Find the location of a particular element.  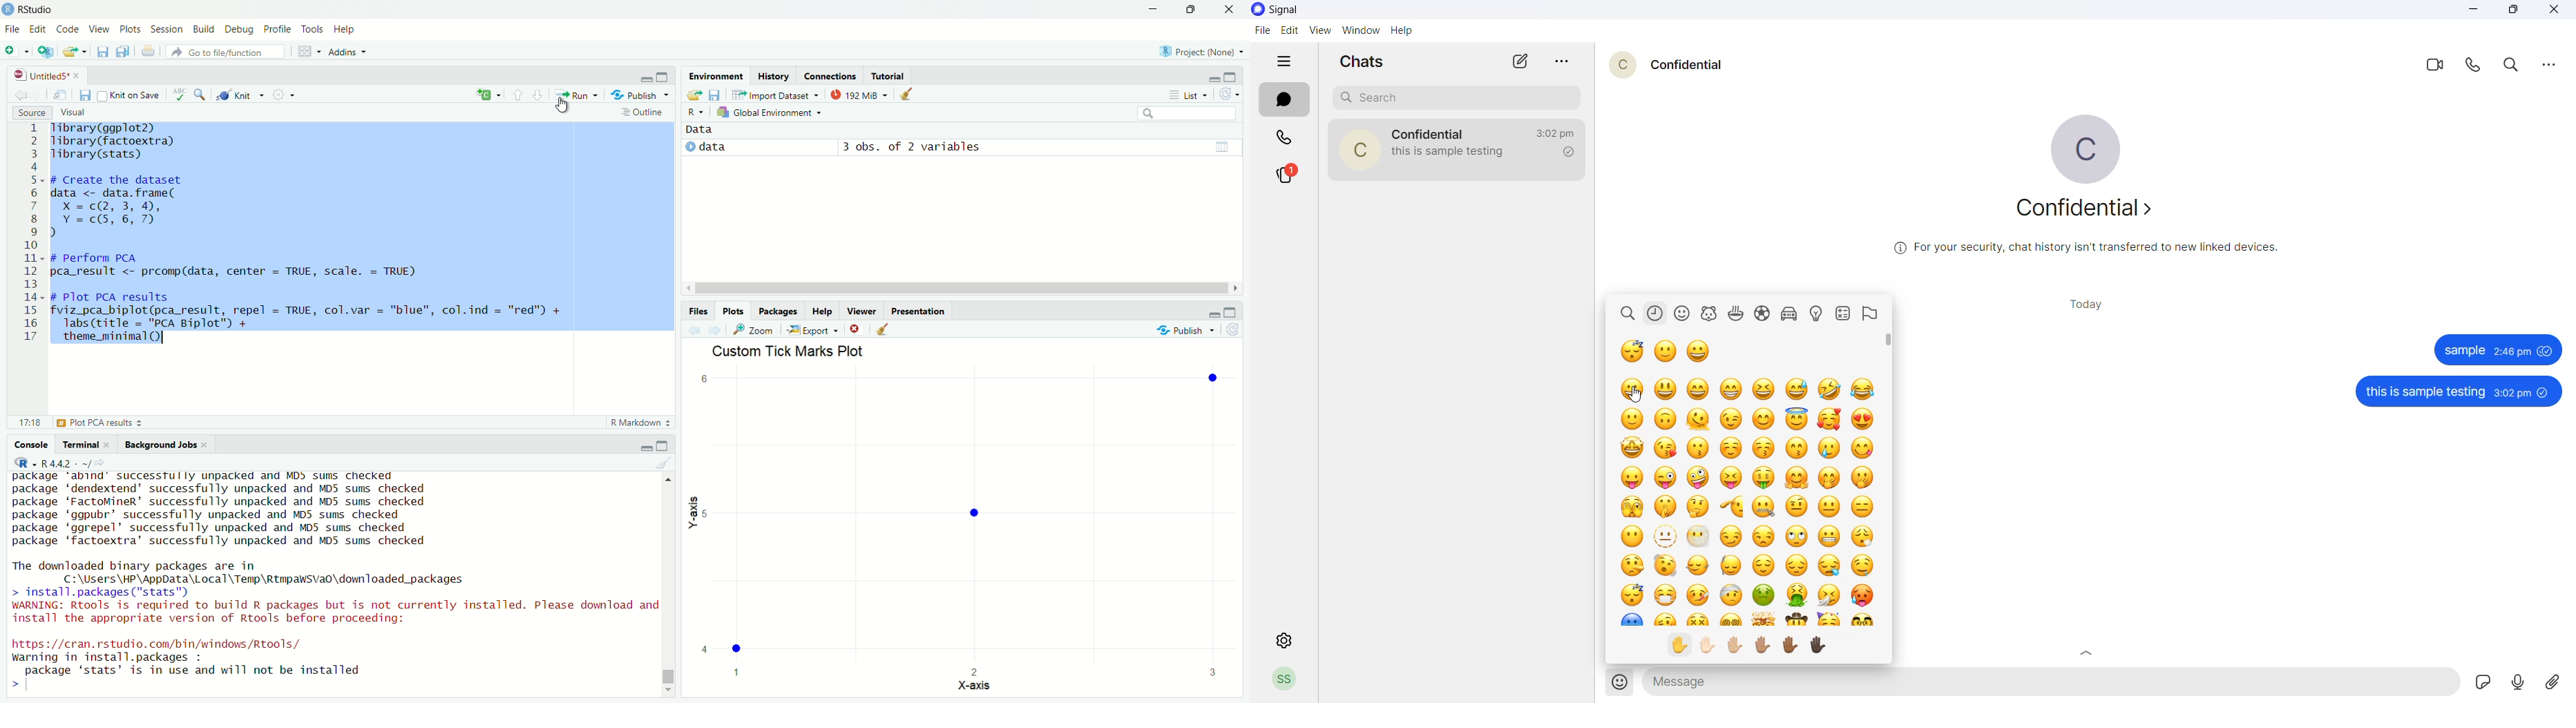

Help is located at coordinates (823, 311).